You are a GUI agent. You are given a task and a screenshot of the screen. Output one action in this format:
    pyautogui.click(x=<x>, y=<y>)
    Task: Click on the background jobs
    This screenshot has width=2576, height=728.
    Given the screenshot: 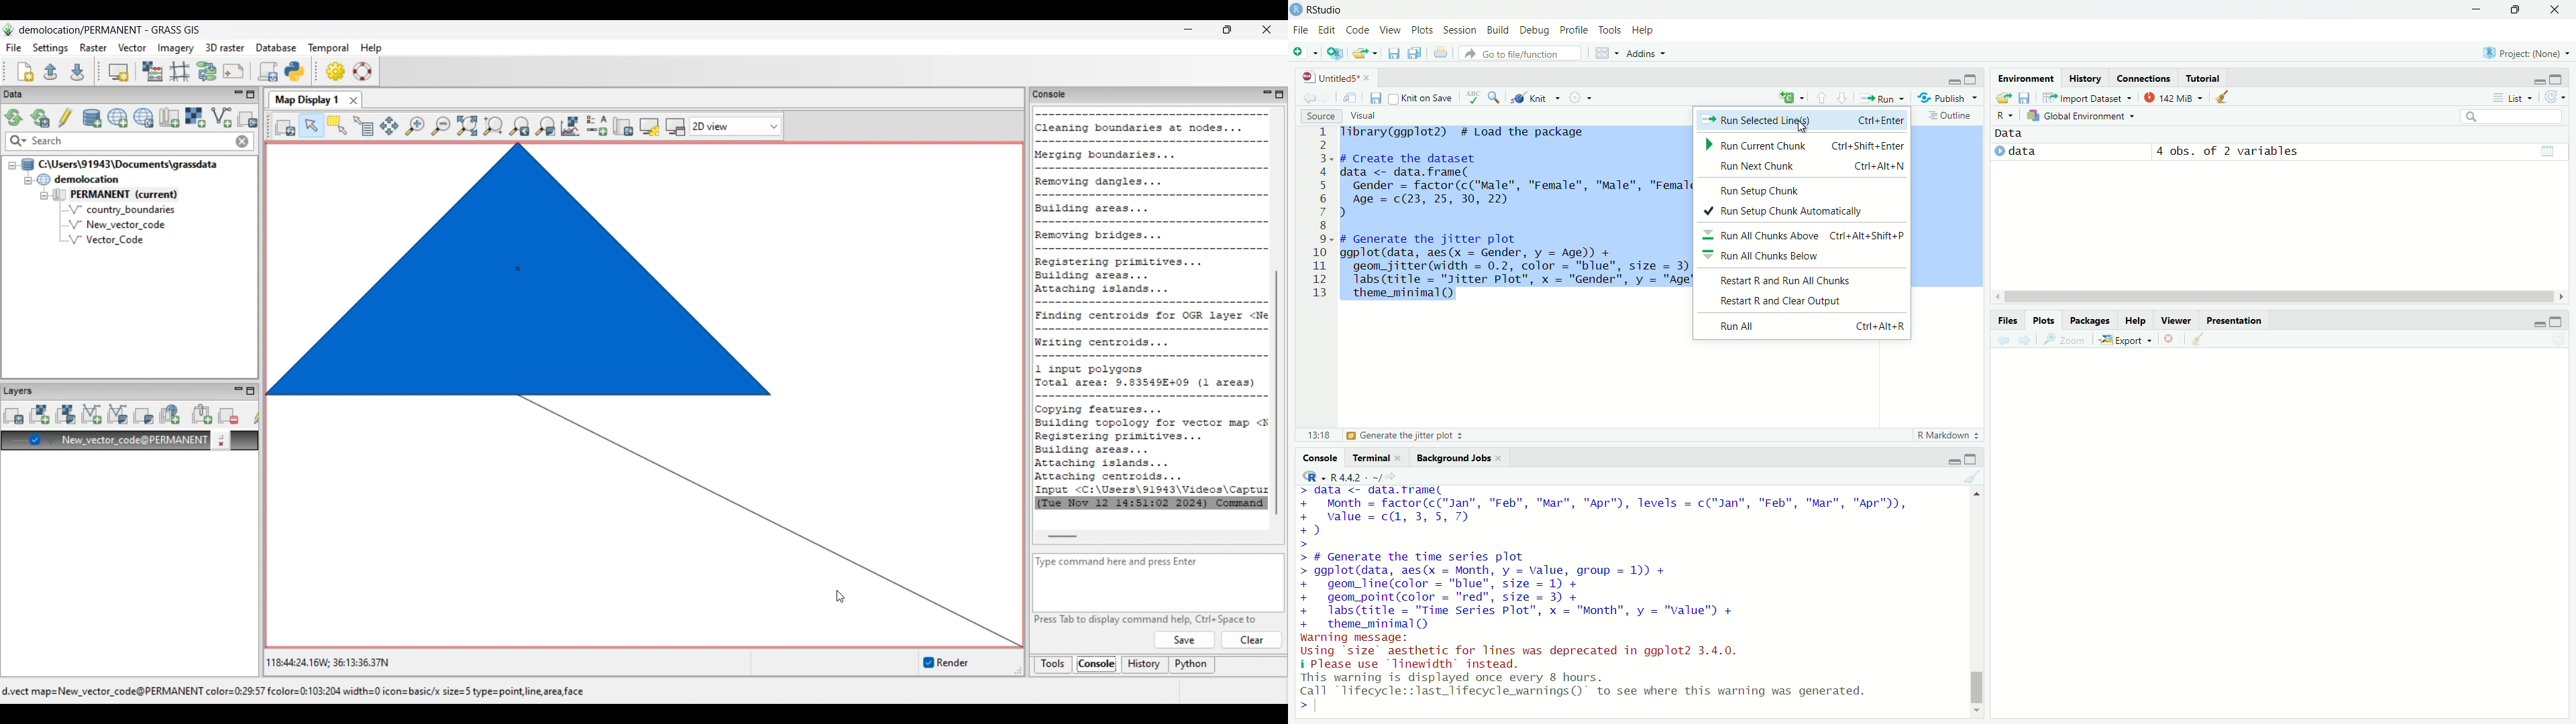 What is the action you would take?
    pyautogui.click(x=1454, y=456)
    